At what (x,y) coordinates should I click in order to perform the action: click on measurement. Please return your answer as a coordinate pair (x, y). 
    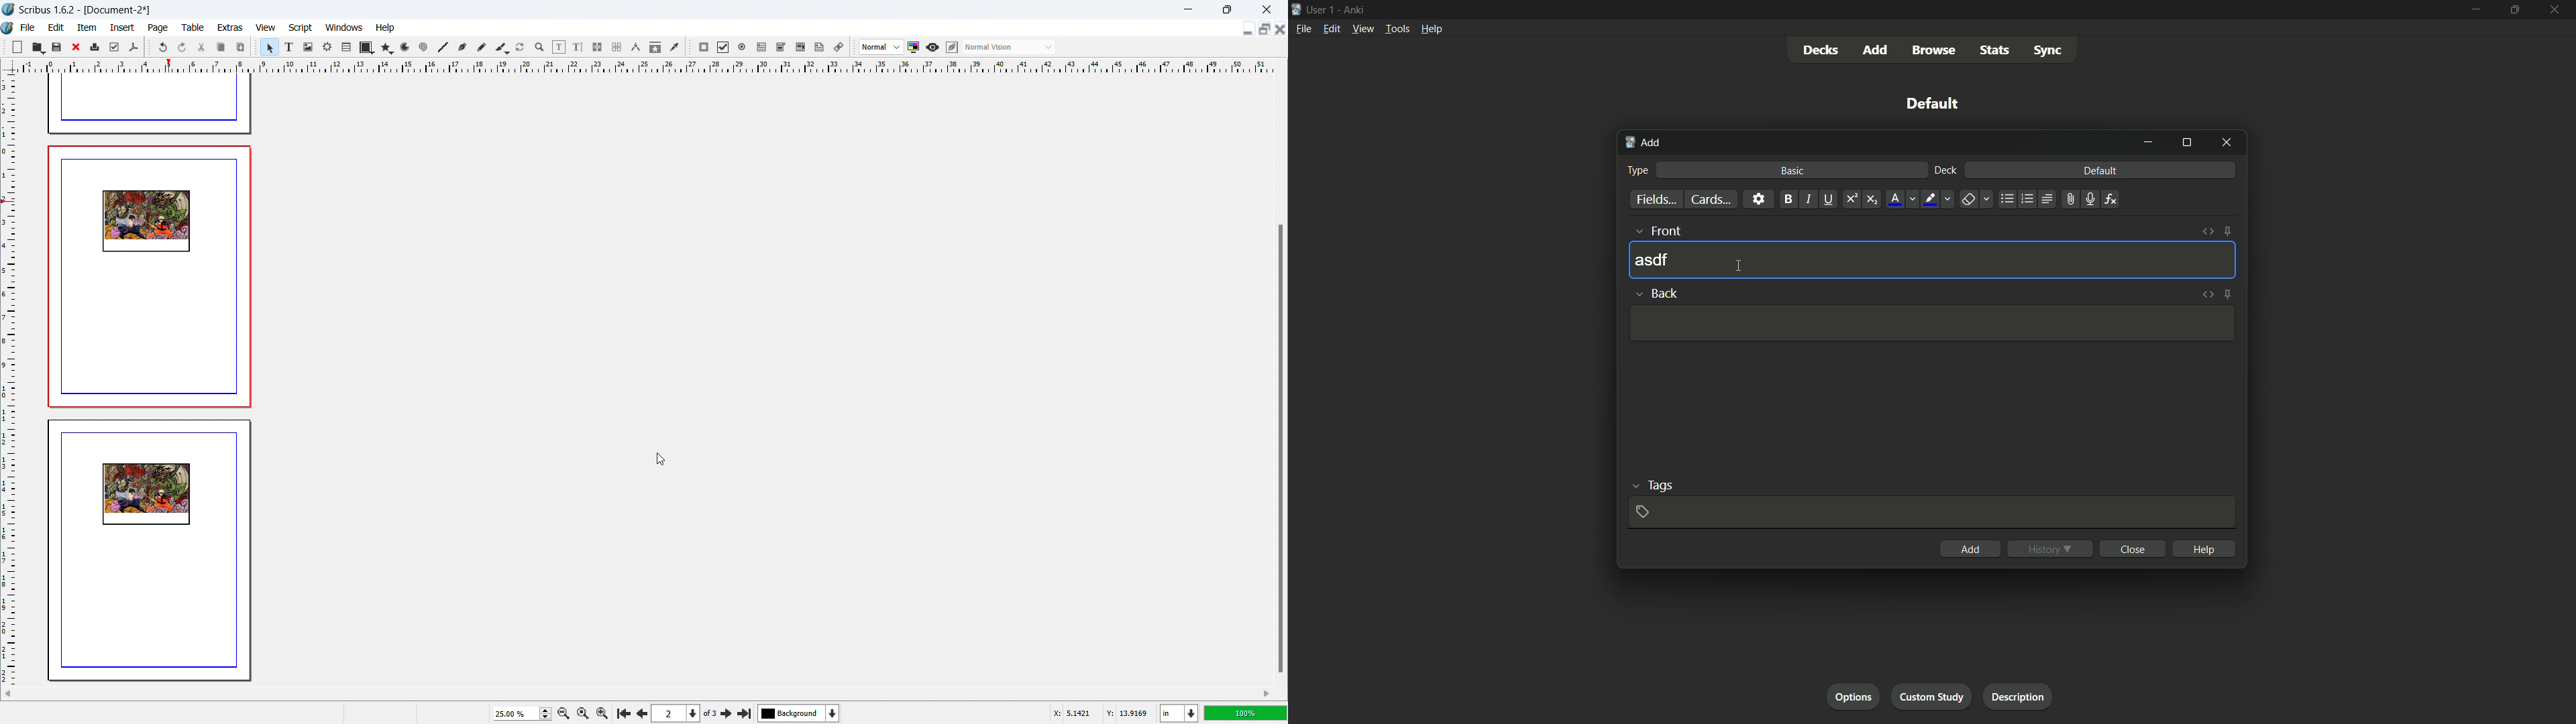
    Looking at the image, I should click on (635, 48).